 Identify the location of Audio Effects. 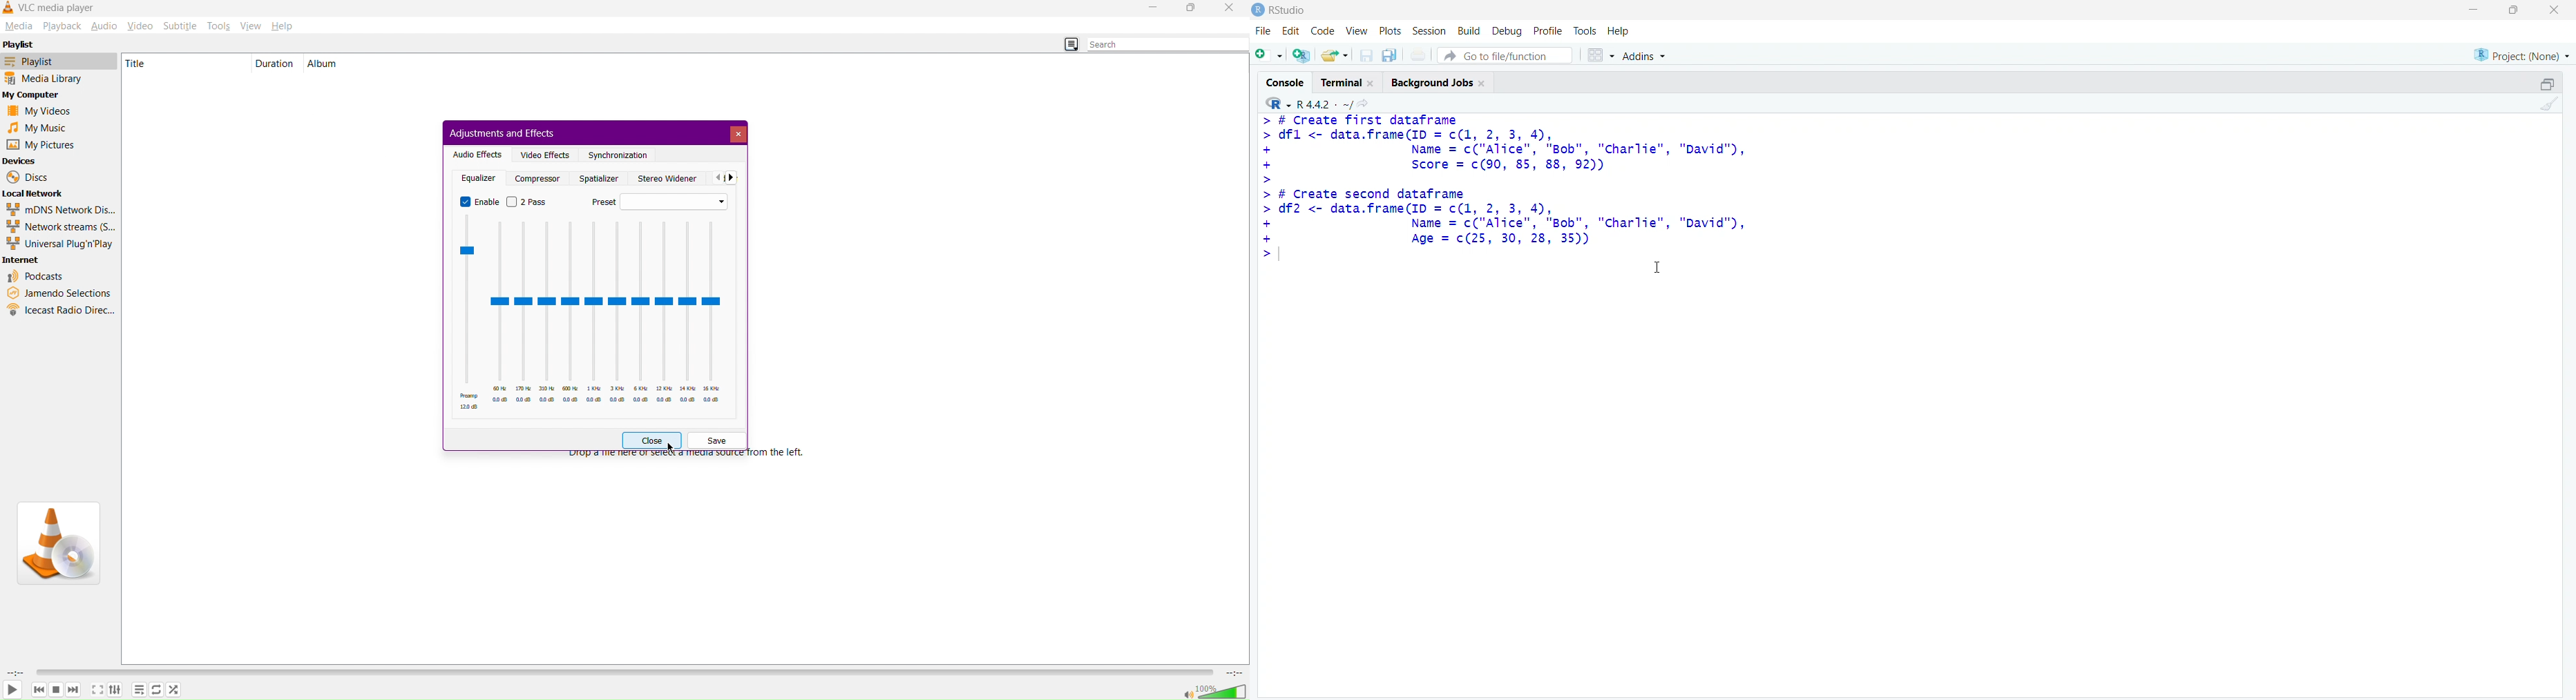
(479, 154).